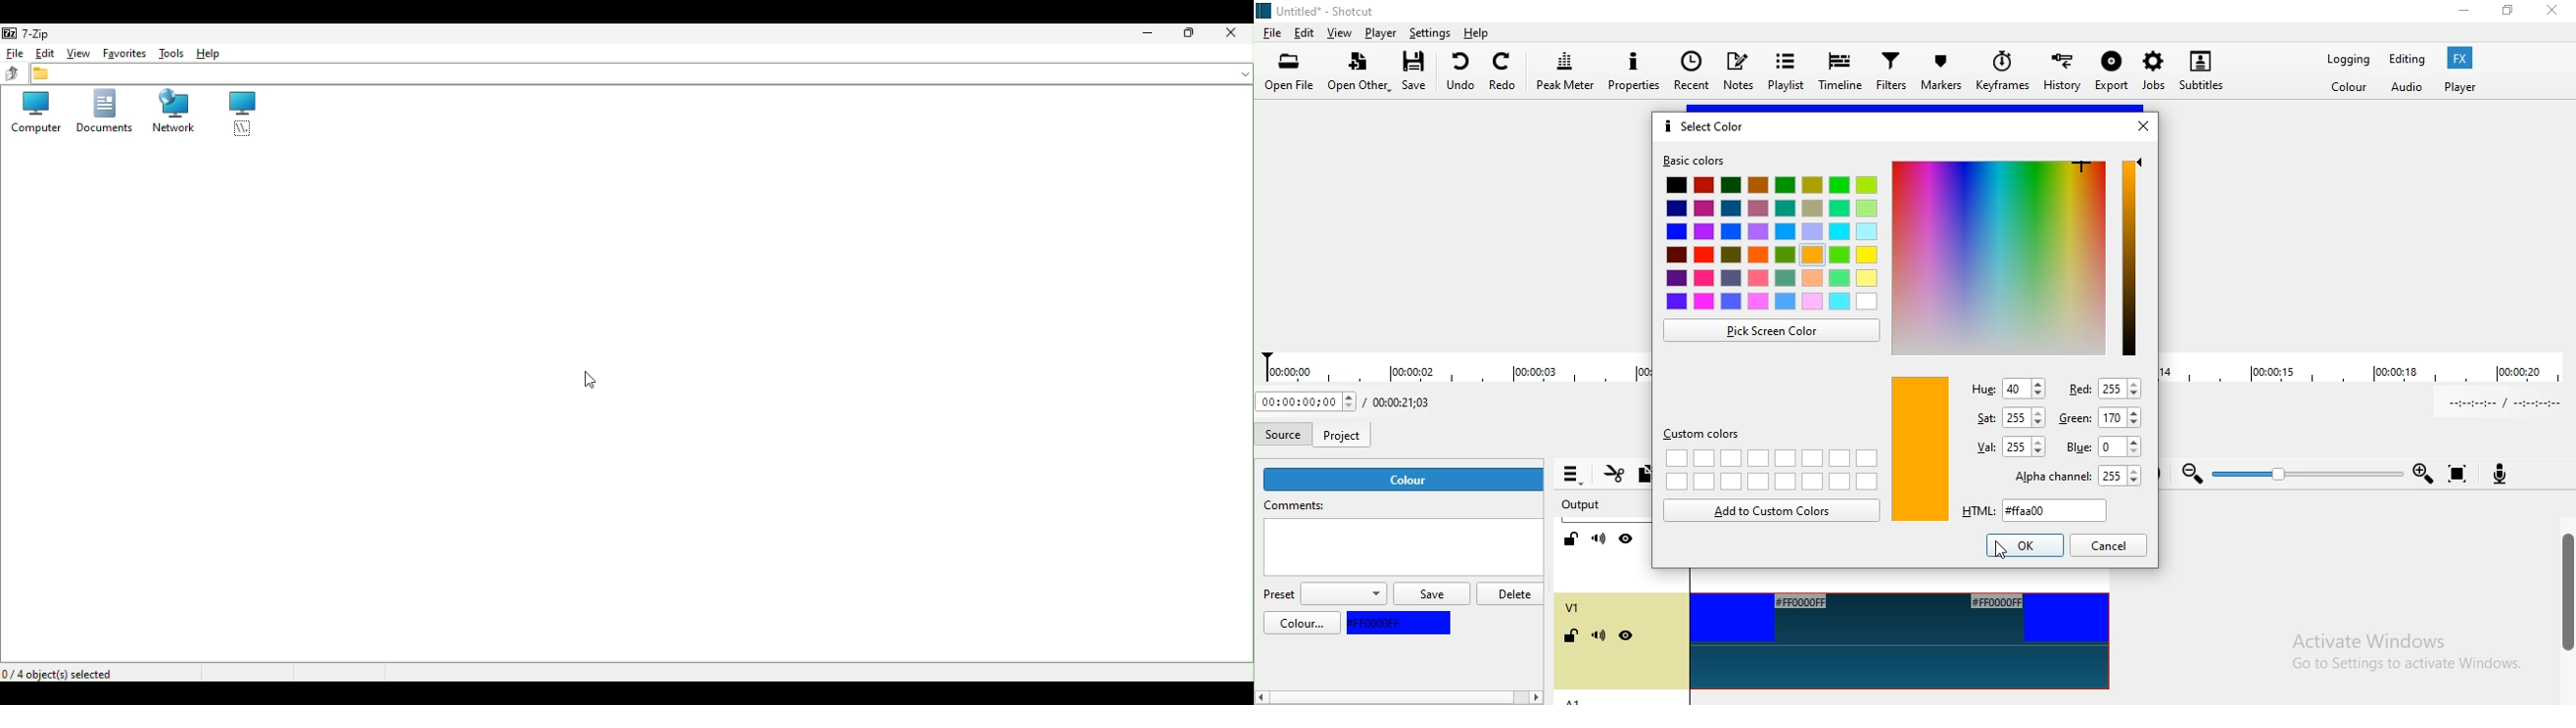 This screenshot has height=728, width=2576. I want to click on Help, so click(209, 53).